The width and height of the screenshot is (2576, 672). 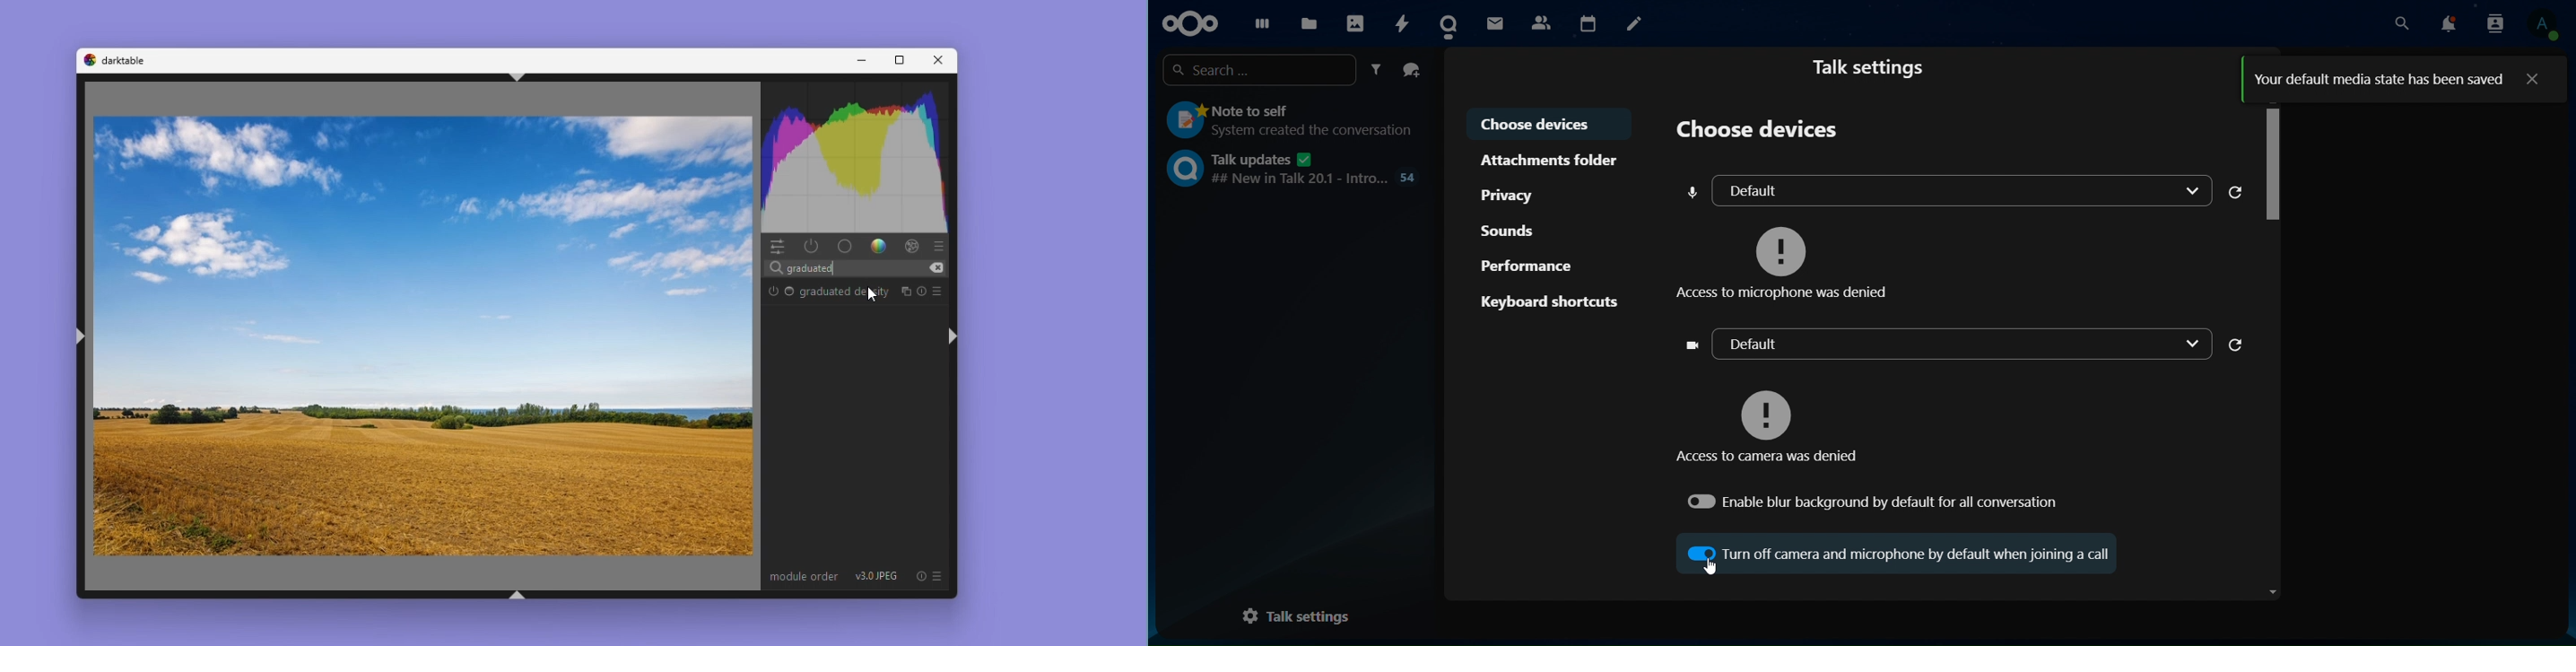 I want to click on Scroll bar, so click(x=2273, y=350).